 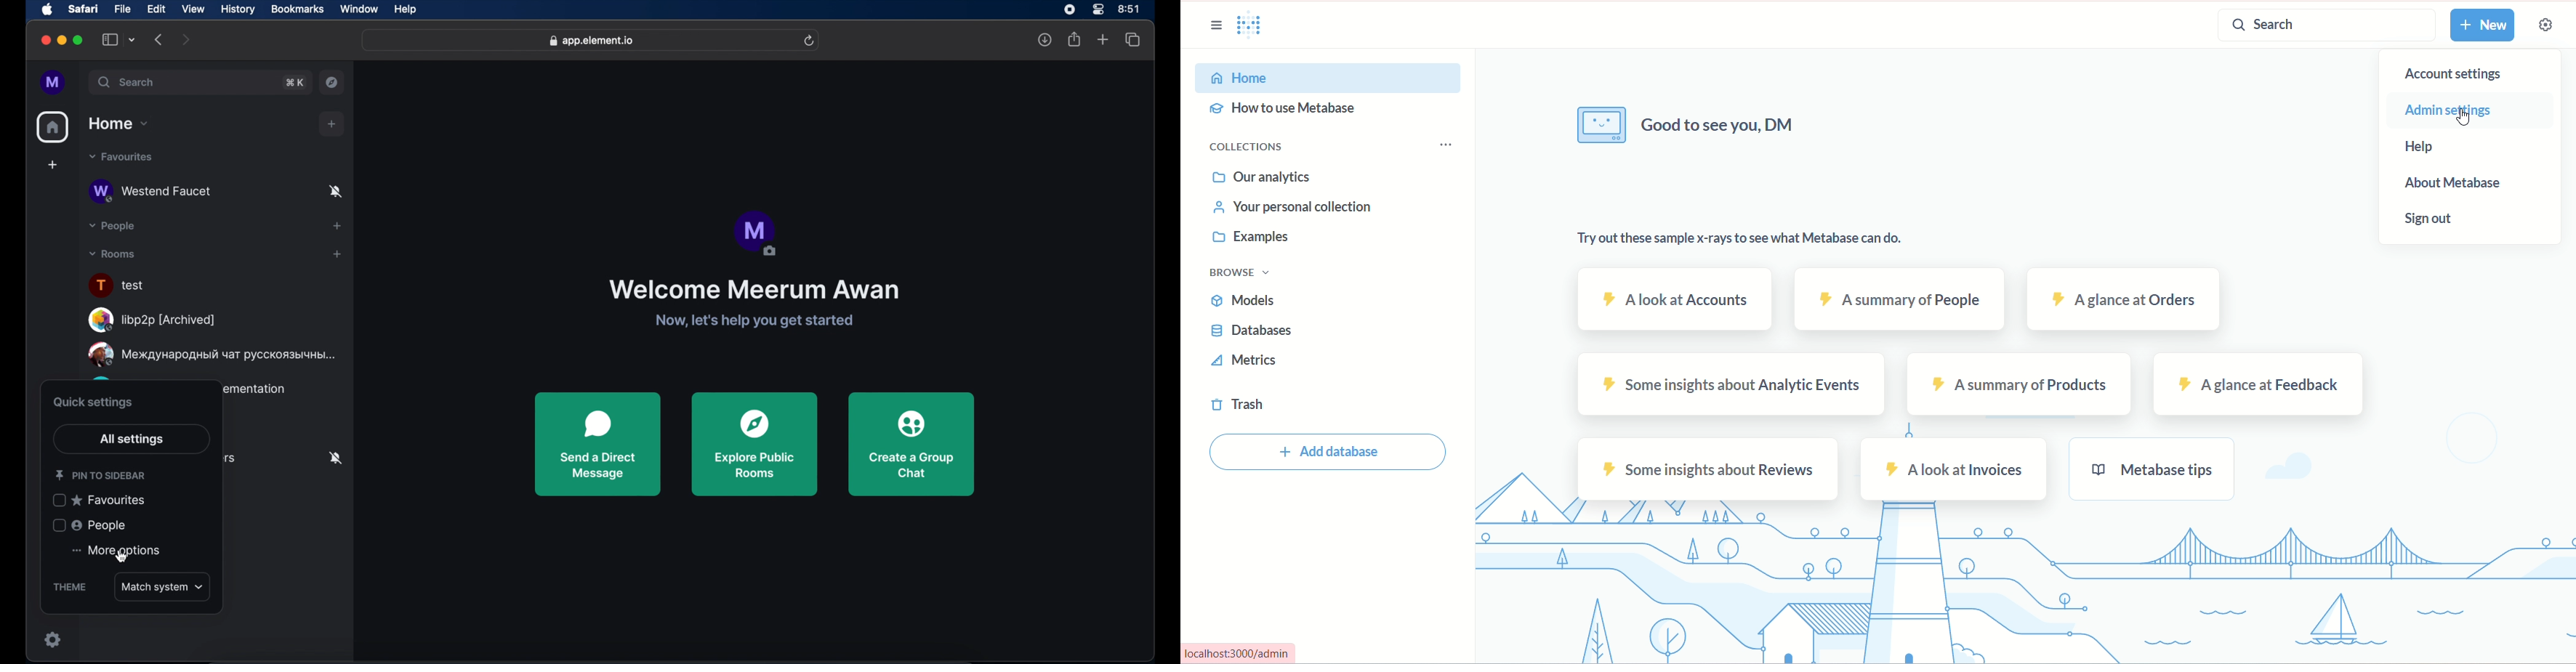 What do you see at coordinates (113, 255) in the screenshot?
I see `rooms dropdown` at bounding box center [113, 255].